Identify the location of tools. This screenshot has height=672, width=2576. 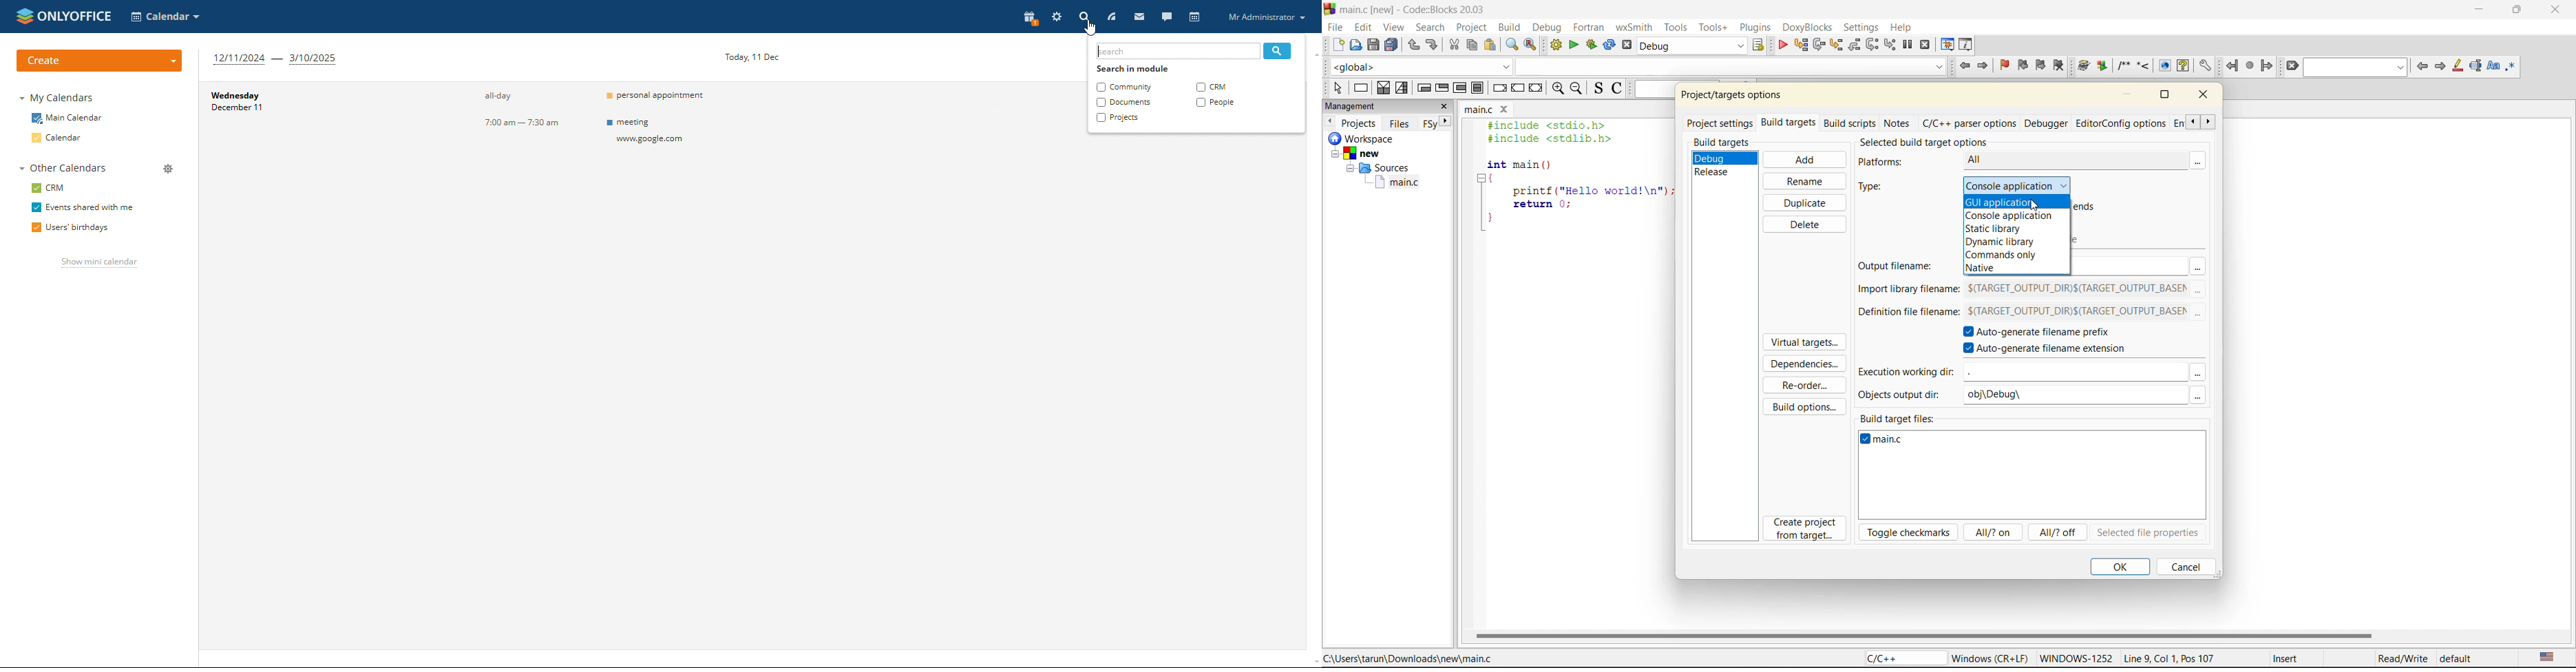
(1678, 27).